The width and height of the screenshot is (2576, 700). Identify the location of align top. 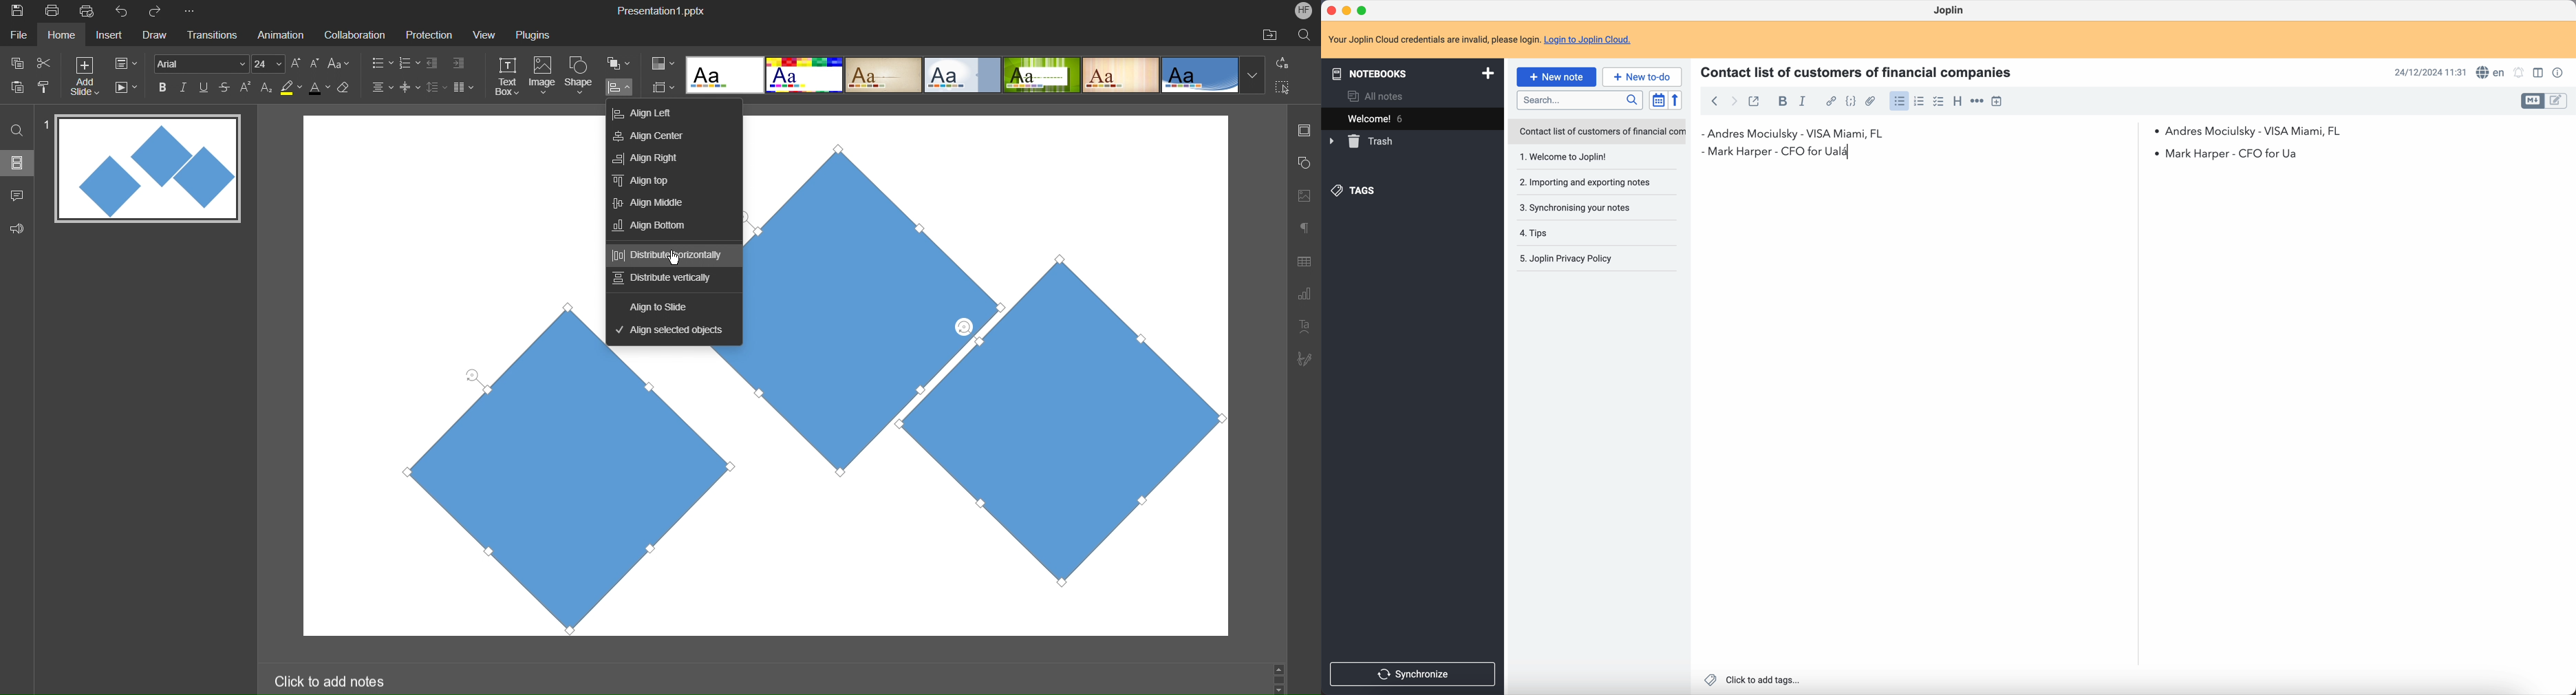
(670, 178).